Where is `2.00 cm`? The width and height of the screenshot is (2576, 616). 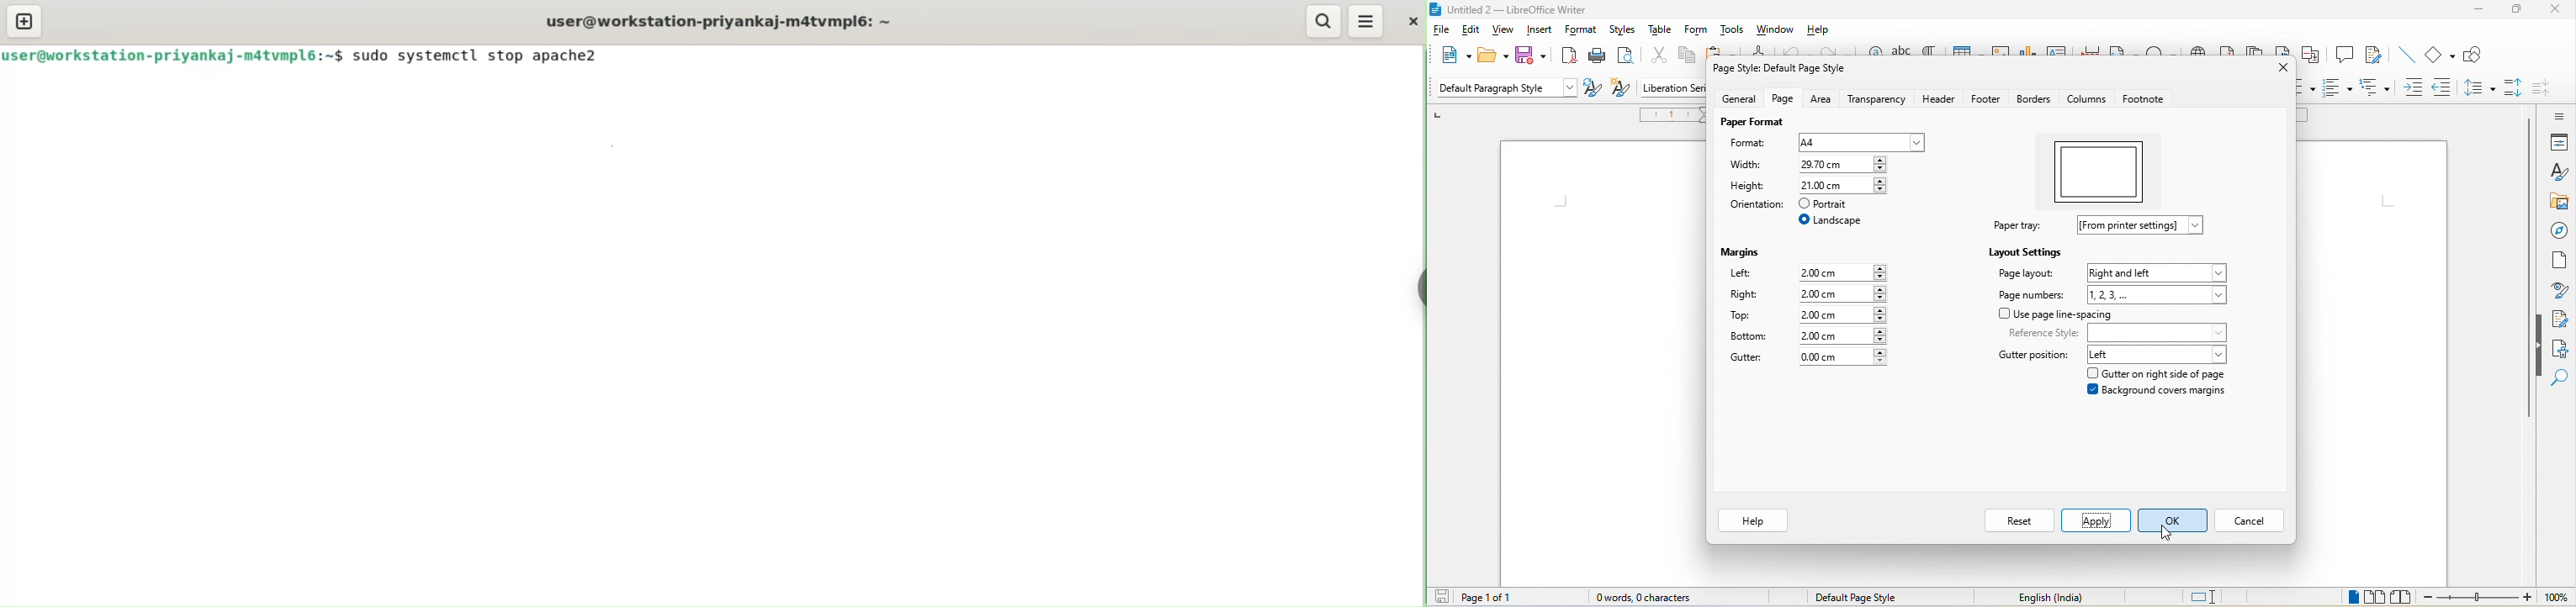 2.00 cm is located at coordinates (1844, 272).